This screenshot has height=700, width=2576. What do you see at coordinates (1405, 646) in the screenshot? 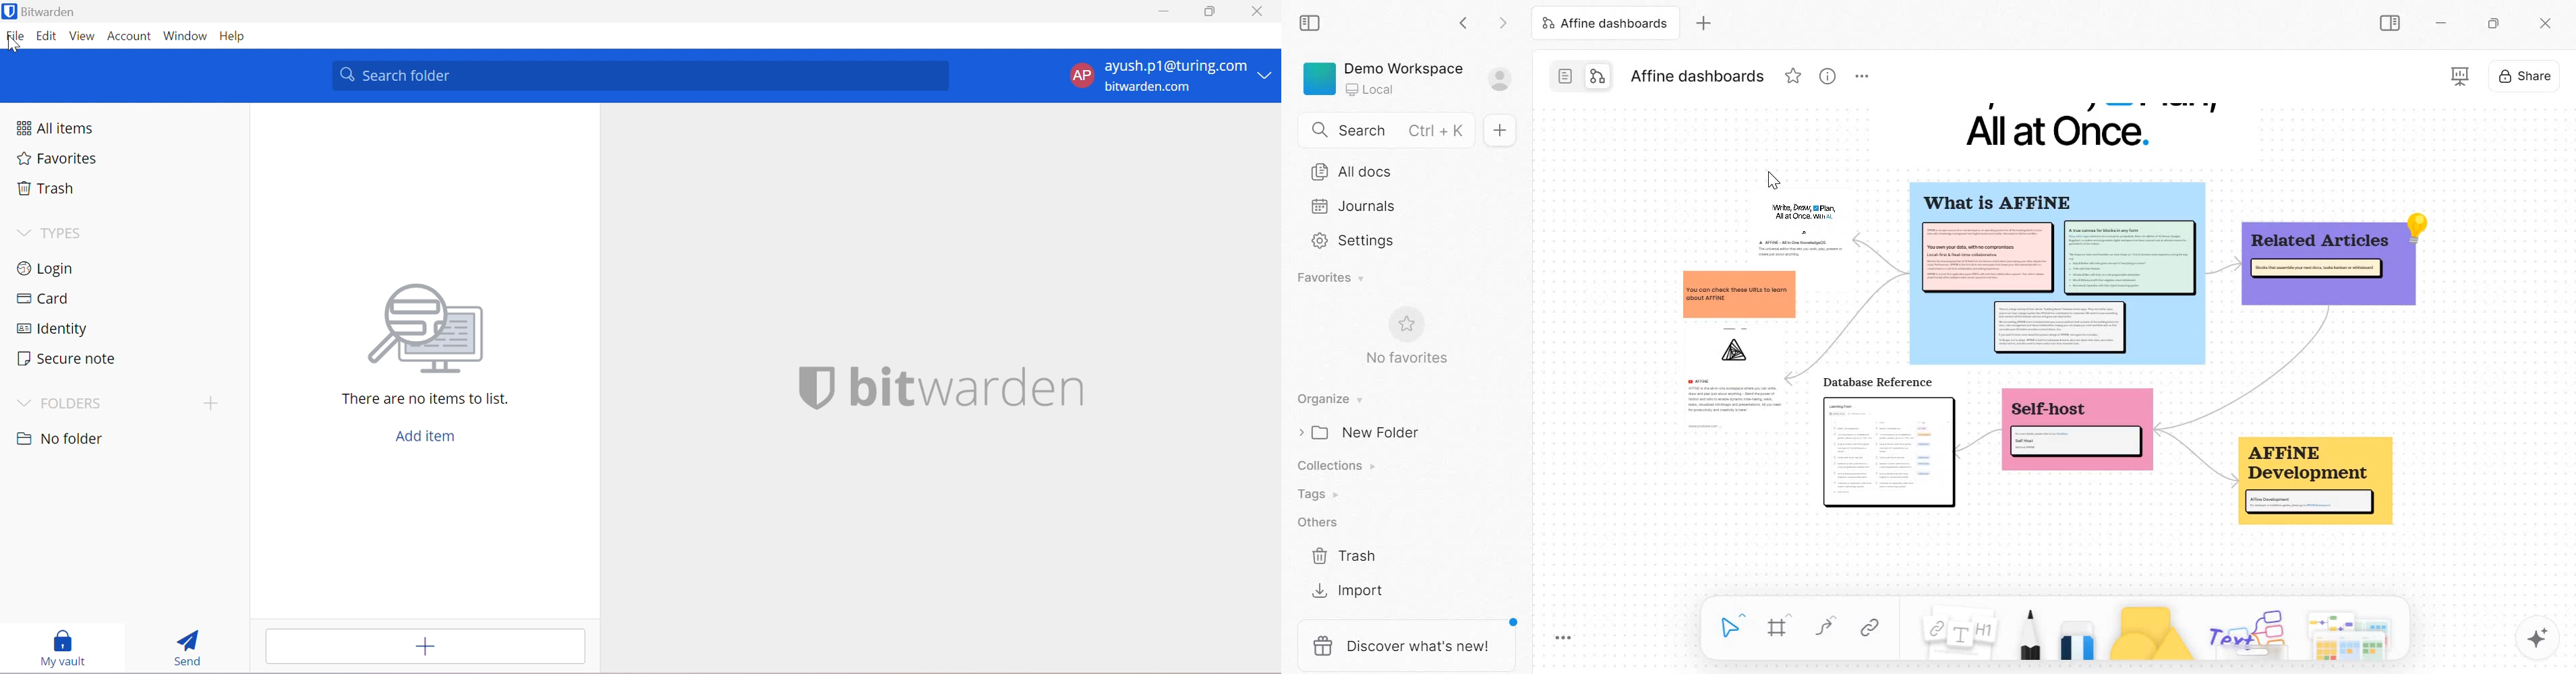
I see `discover what's new!` at bounding box center [1405, 646].